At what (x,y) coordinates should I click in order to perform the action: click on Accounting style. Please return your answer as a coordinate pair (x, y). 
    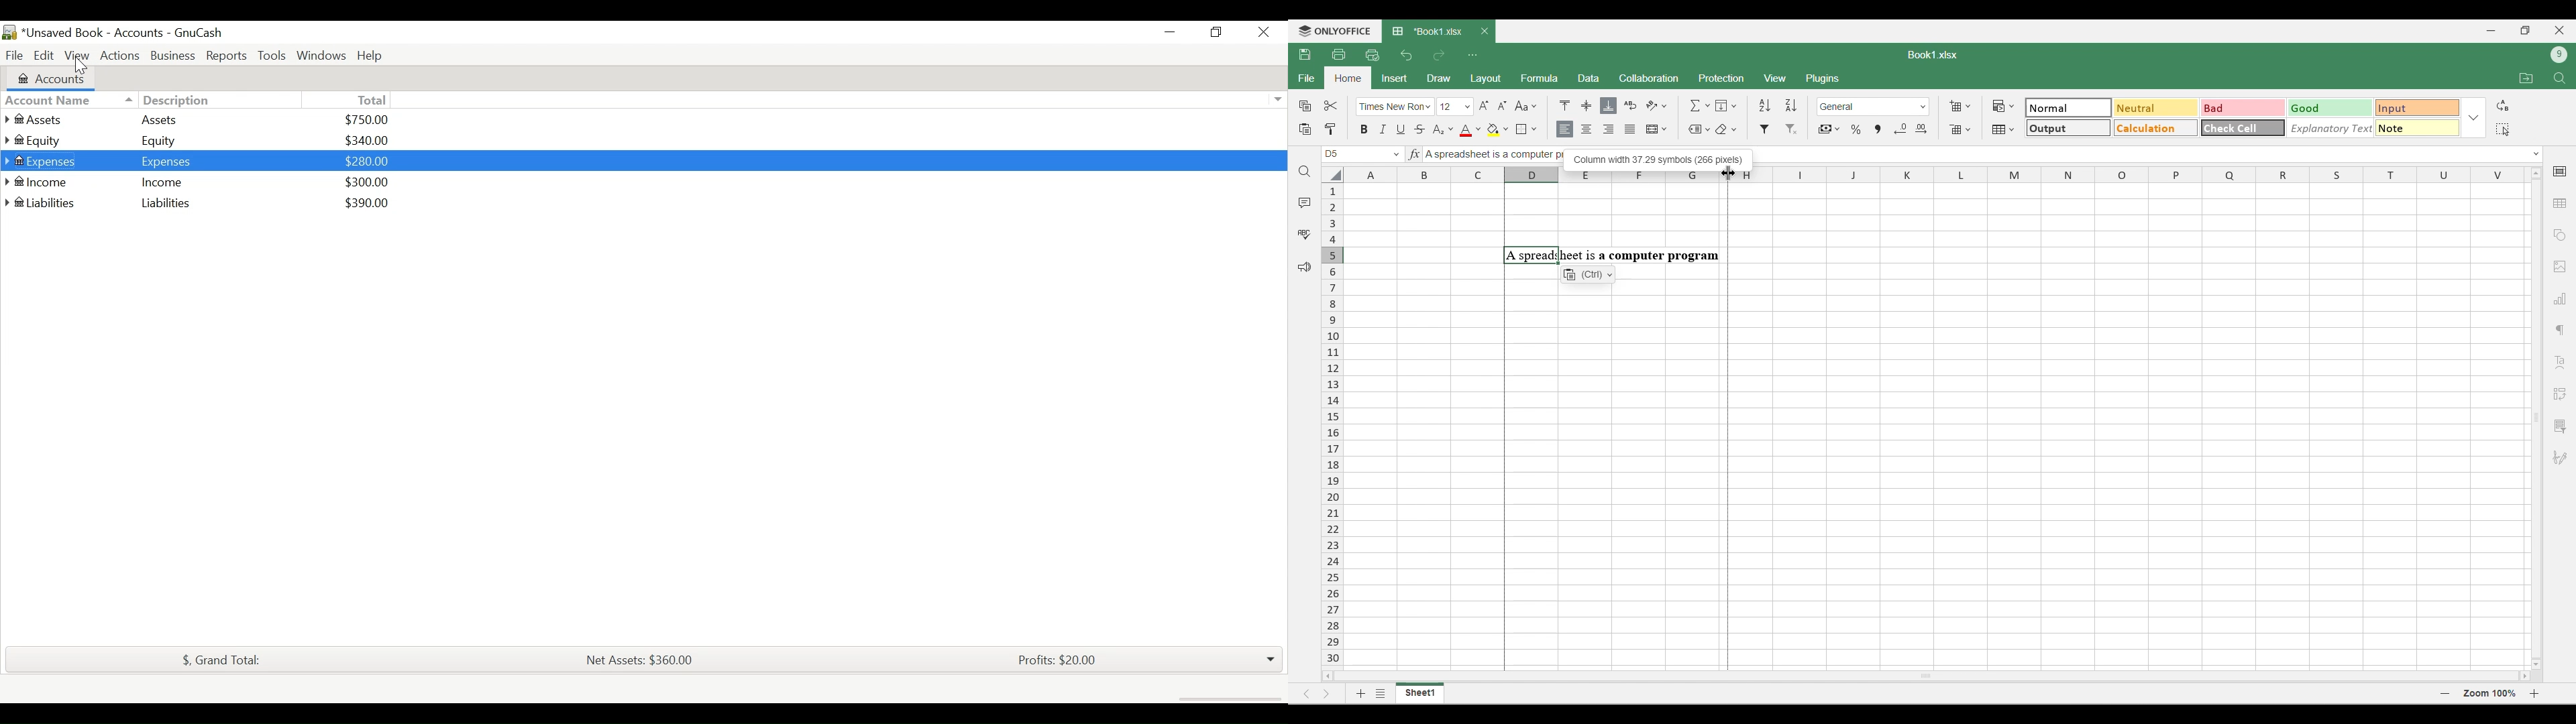
    Looking at the image, I should click on (1830, 129).